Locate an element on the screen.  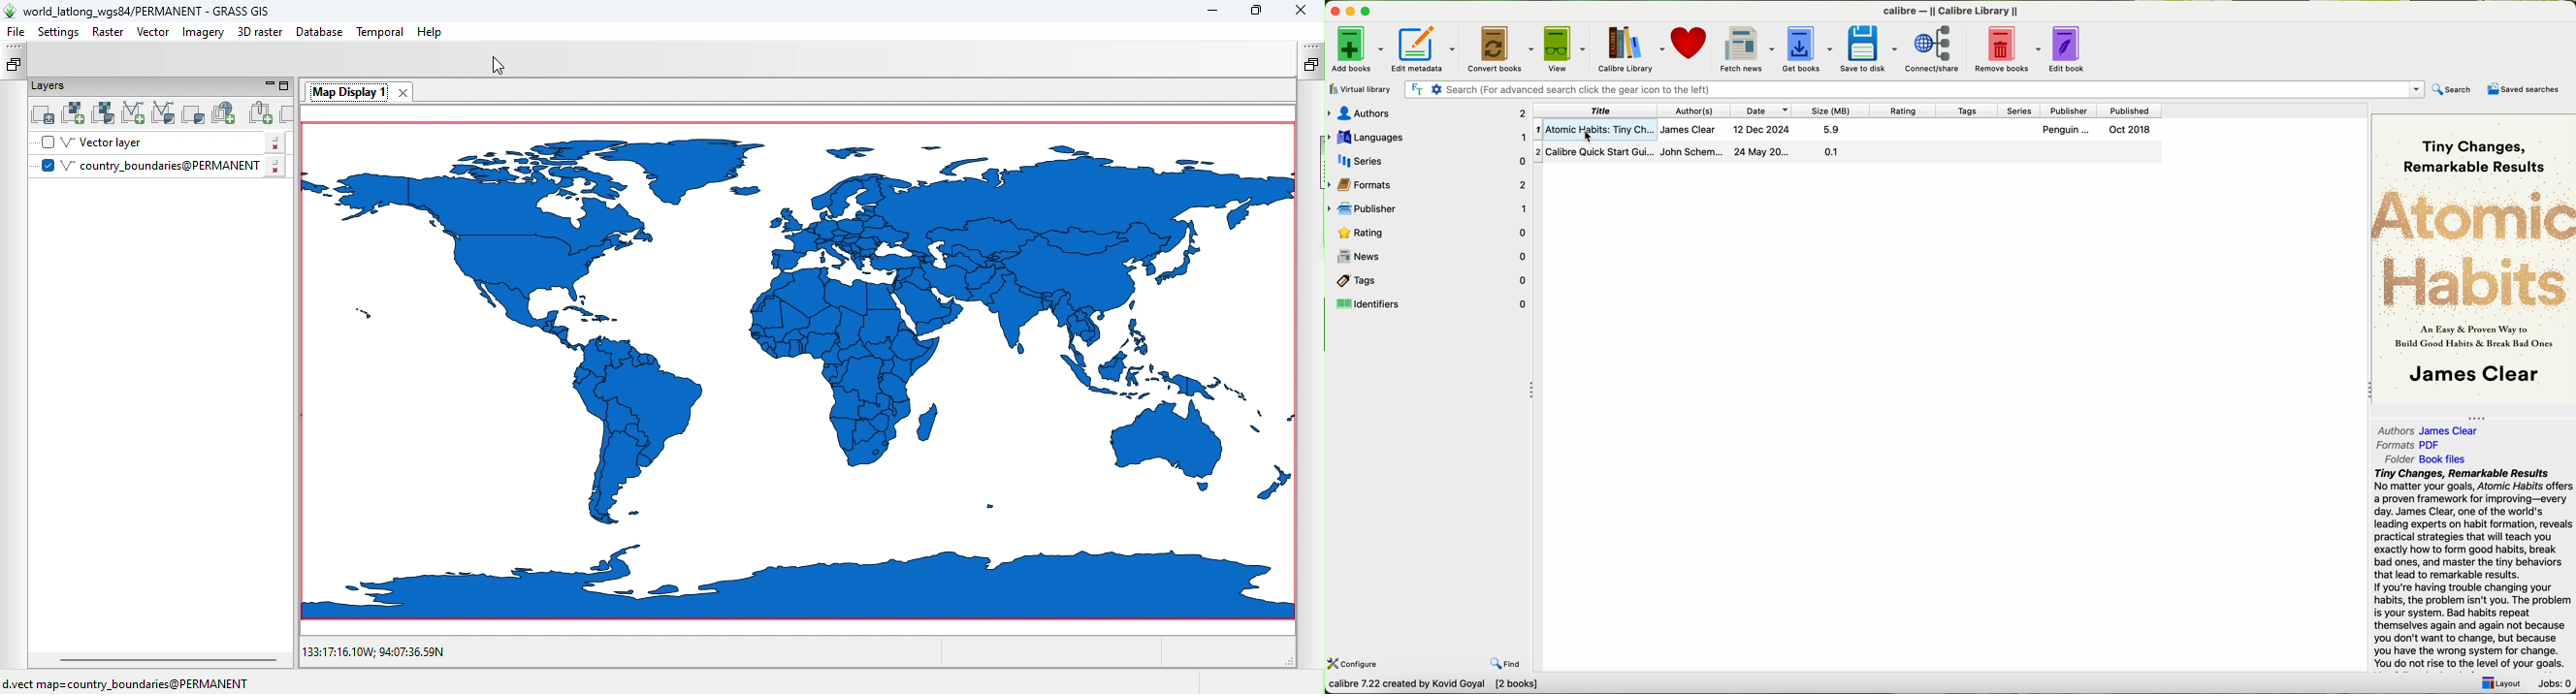
rating is located at coordinates (1428, 231).